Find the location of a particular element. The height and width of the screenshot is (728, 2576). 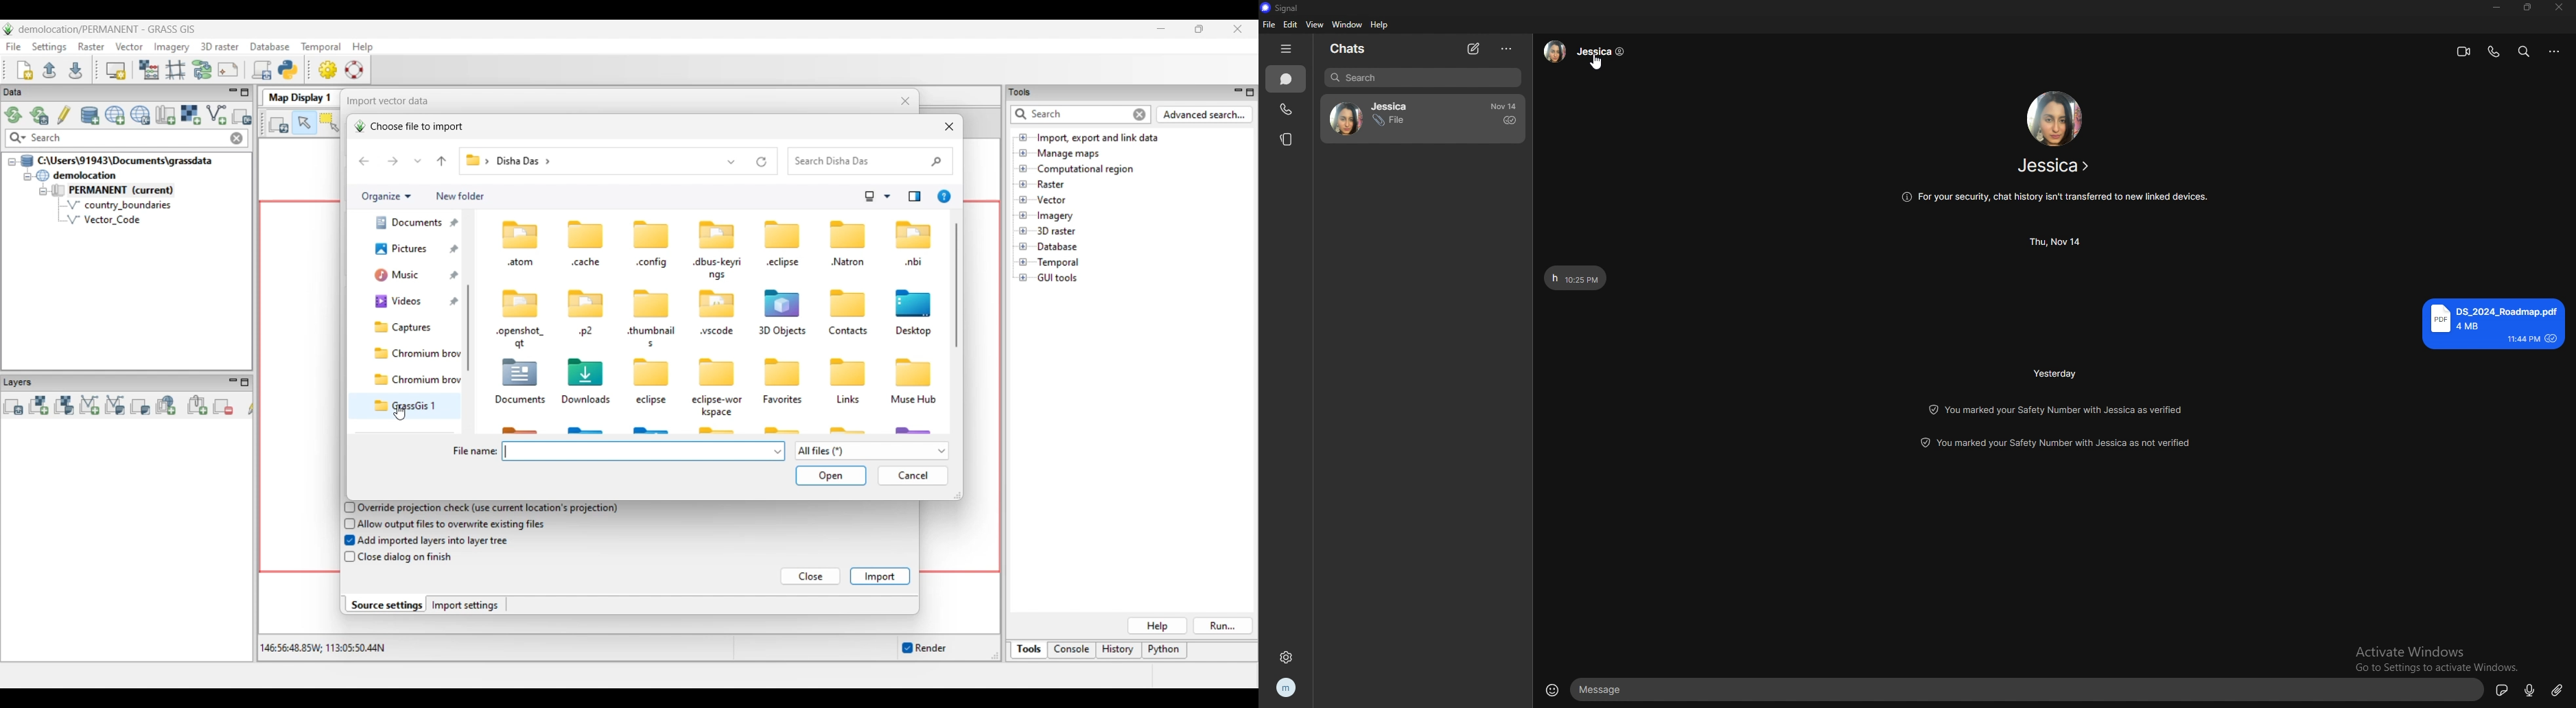

text is located at coordinates (1577, 275).